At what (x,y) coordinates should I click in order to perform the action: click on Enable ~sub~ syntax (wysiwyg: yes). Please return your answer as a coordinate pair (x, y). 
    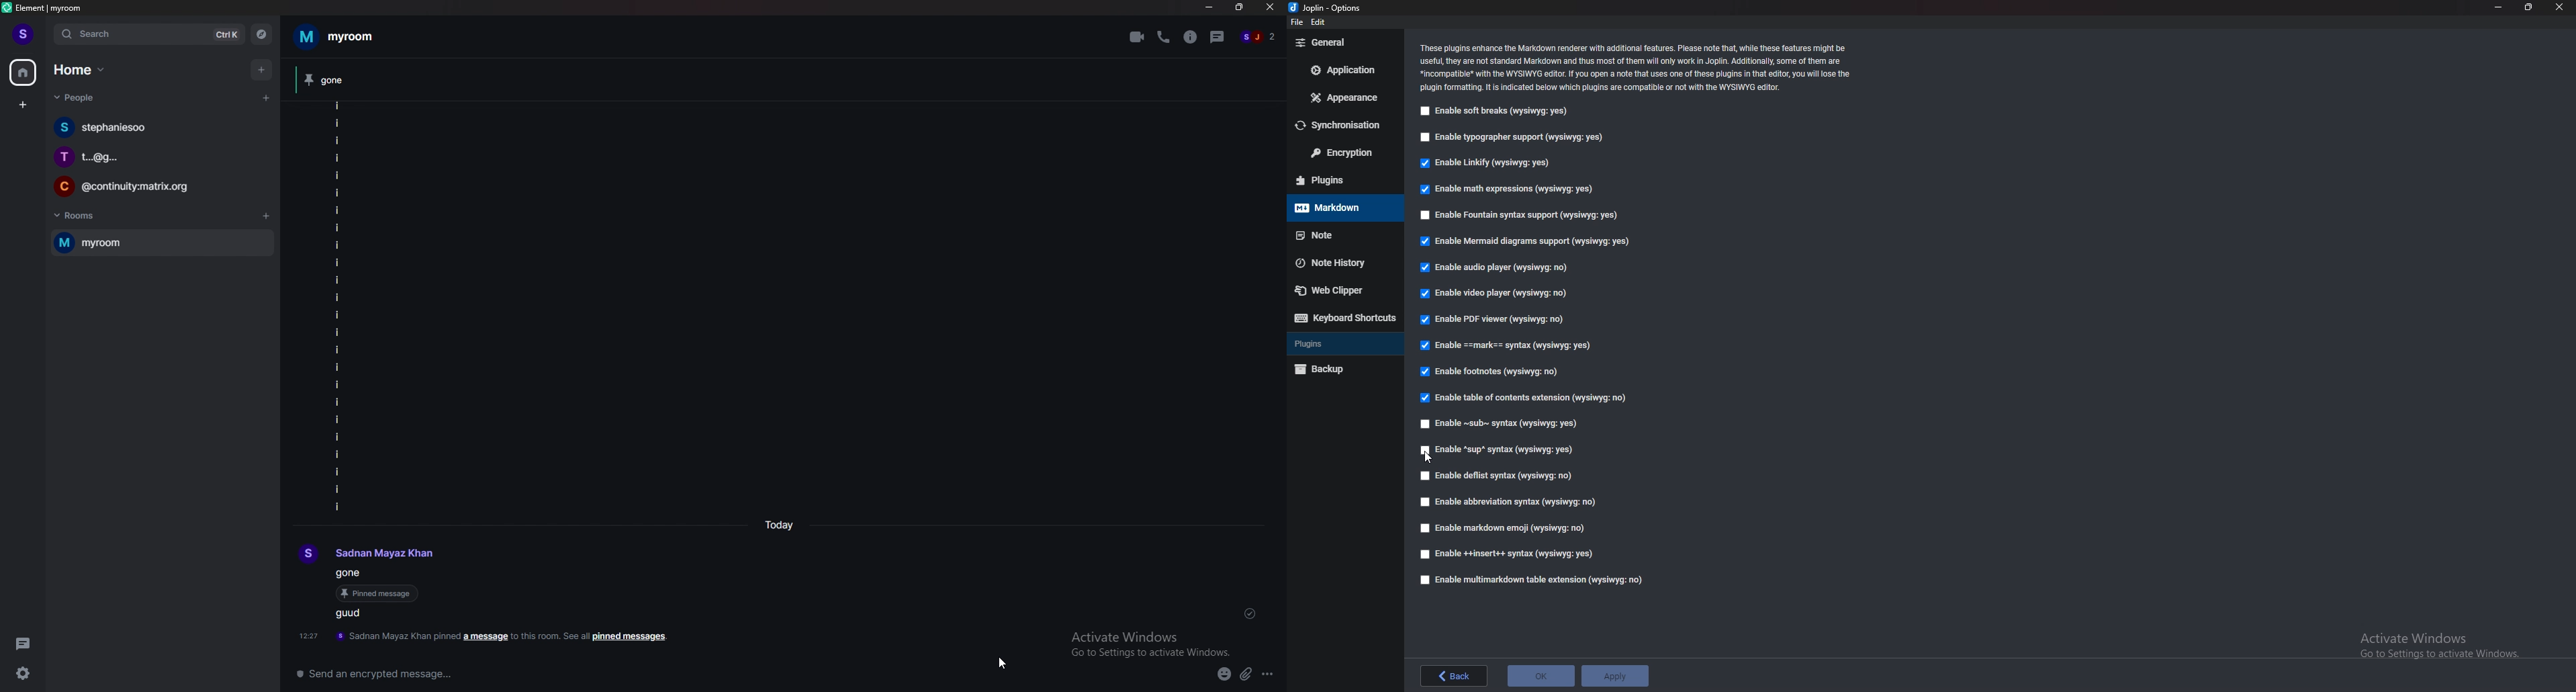
    Looking at the image, I should click on (1504, 423).